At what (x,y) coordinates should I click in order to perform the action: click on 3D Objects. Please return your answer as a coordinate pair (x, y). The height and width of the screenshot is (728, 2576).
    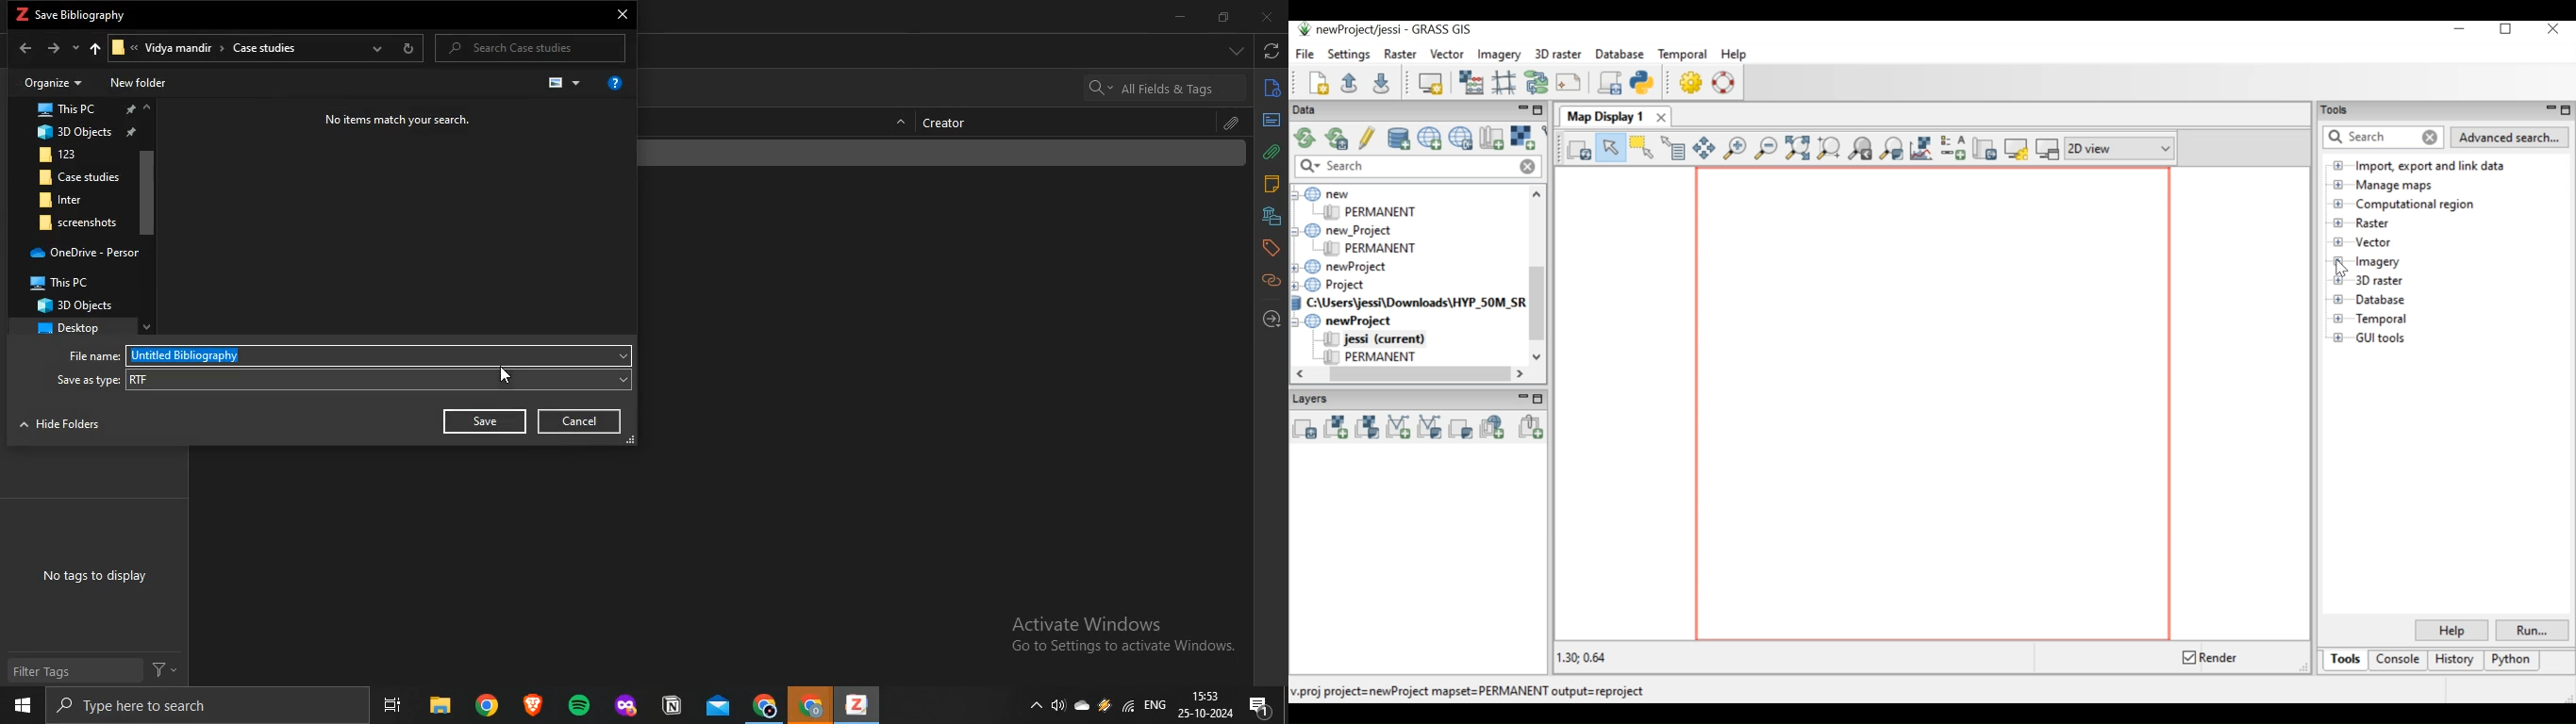
    Looking at the image, I should click on (83, 304).